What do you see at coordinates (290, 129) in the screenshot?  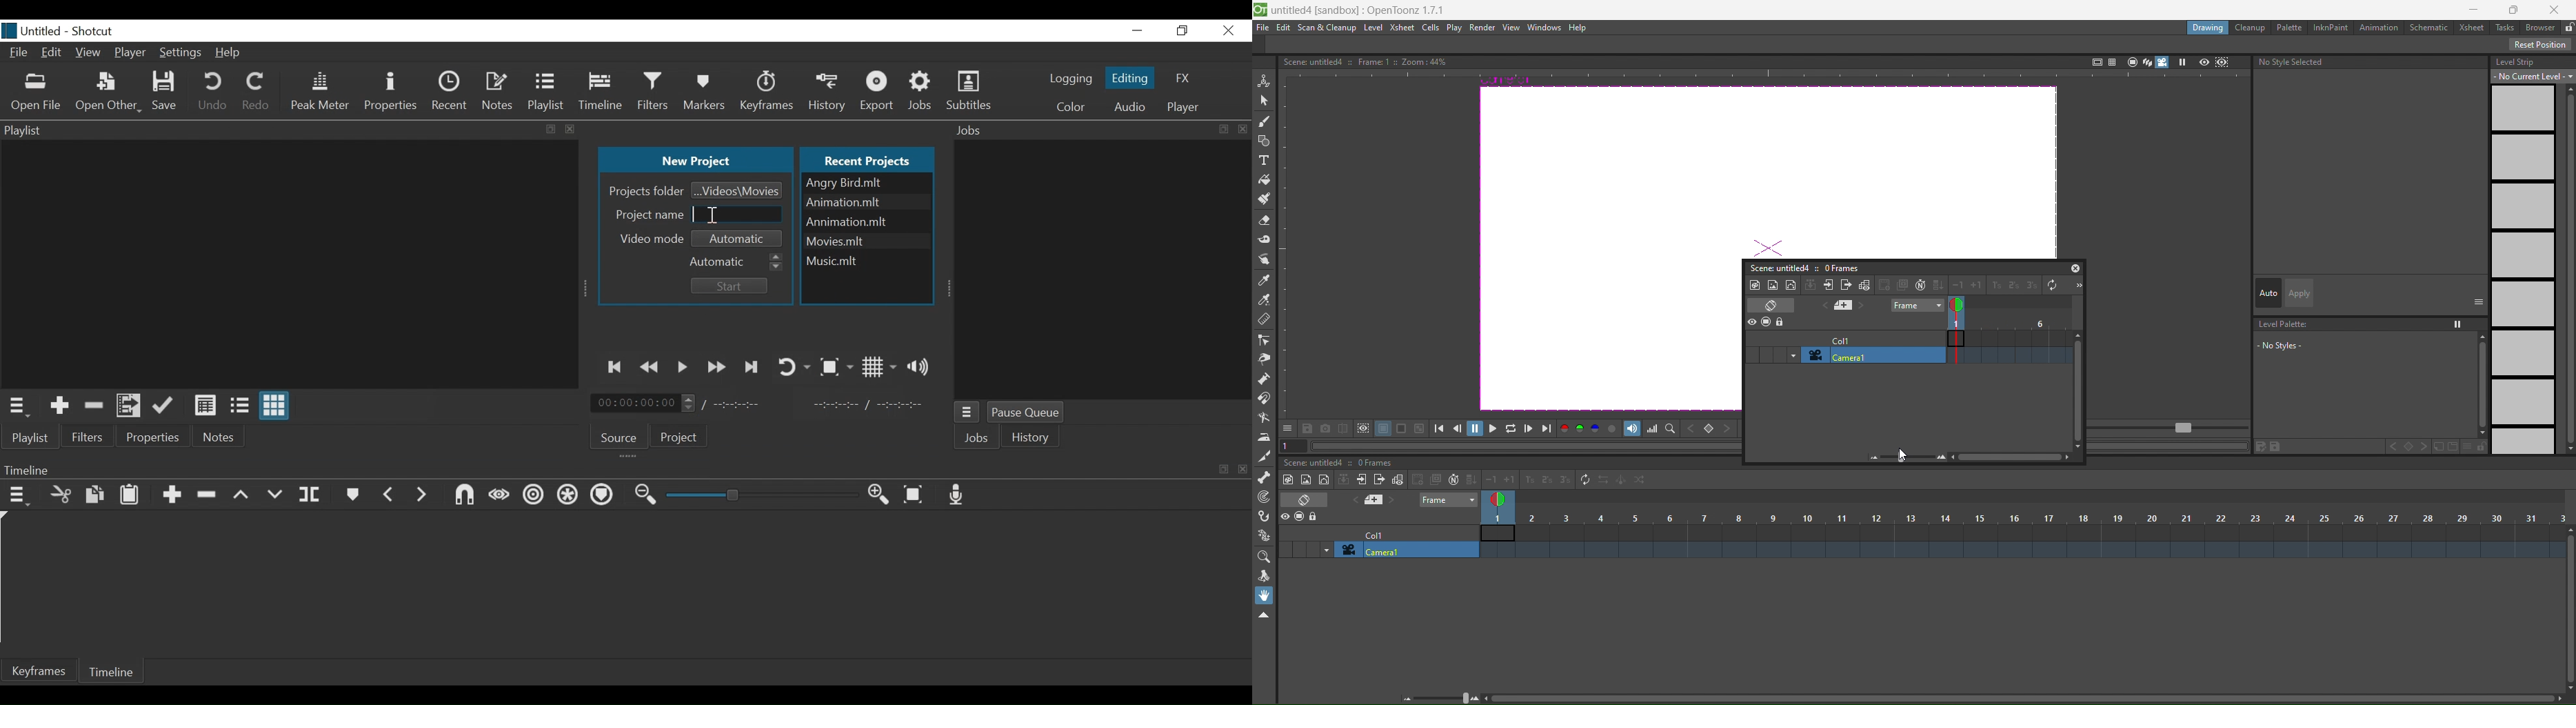 I see `Playlist Panel` at bounding box center [290, 129].